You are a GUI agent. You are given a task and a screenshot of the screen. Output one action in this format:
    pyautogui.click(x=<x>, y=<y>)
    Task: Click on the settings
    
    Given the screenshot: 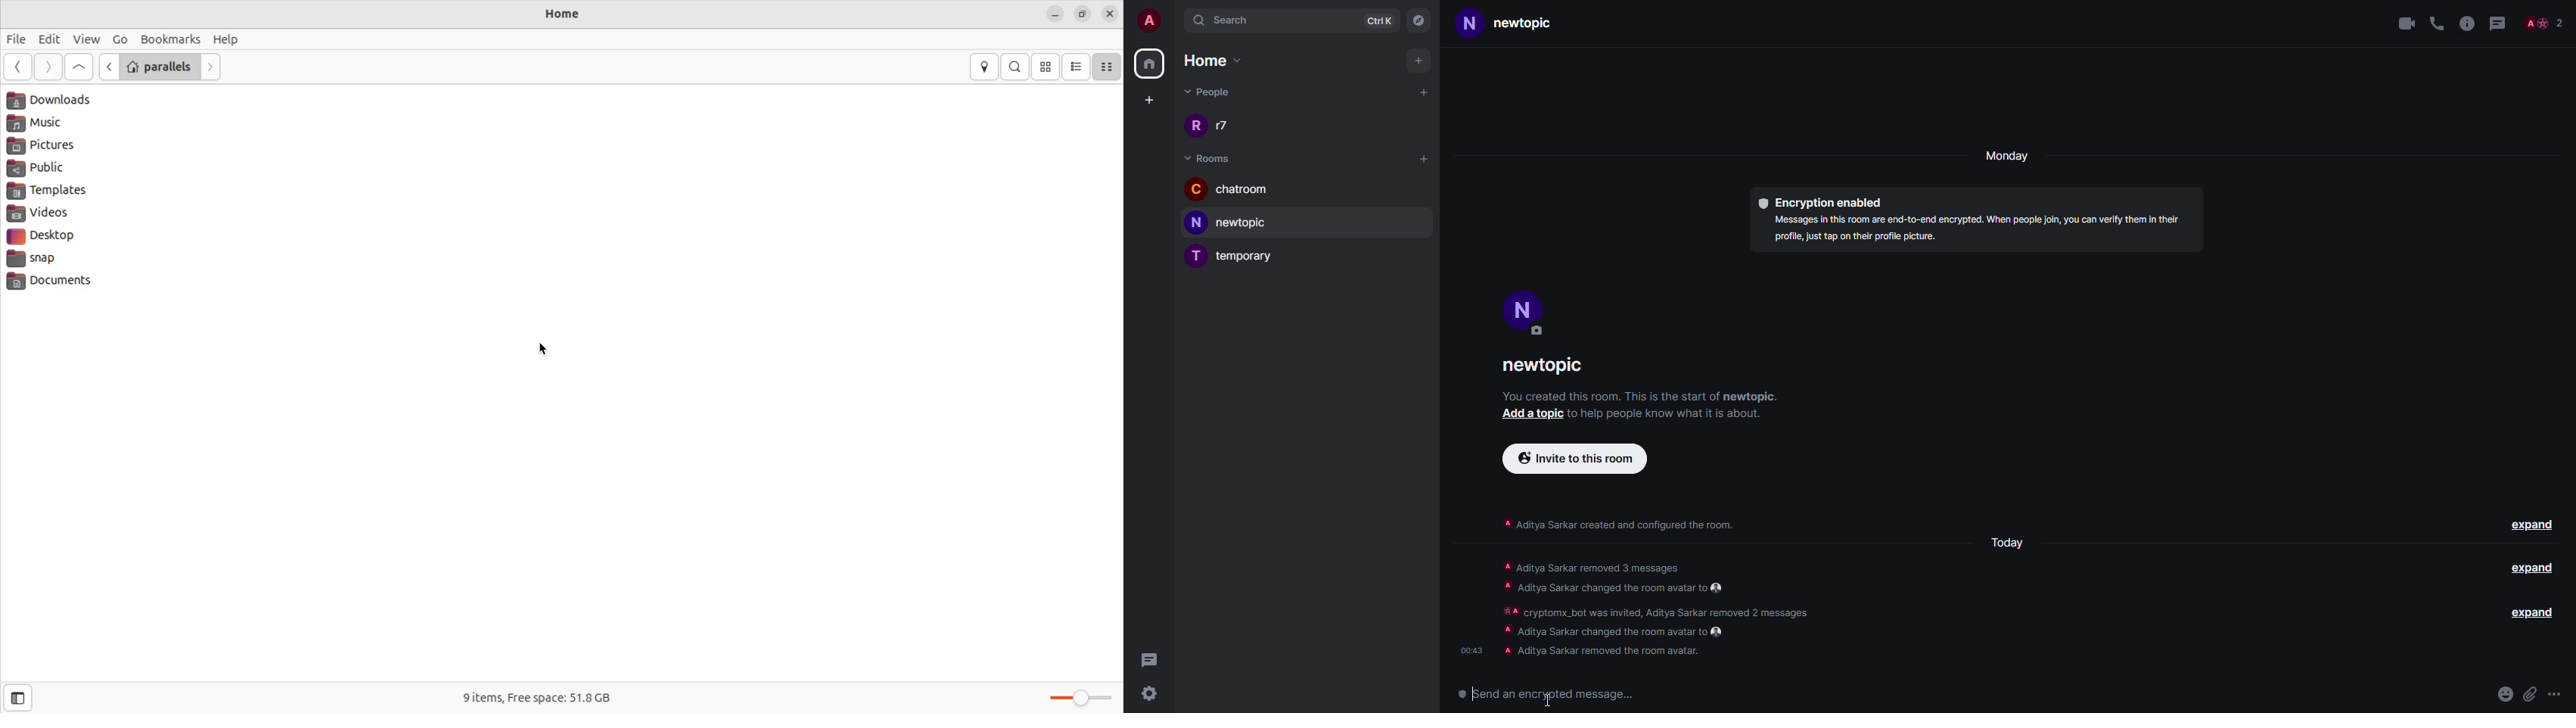 What is the action you would take?
    pyautogui.click(x=1148, y=694)
    